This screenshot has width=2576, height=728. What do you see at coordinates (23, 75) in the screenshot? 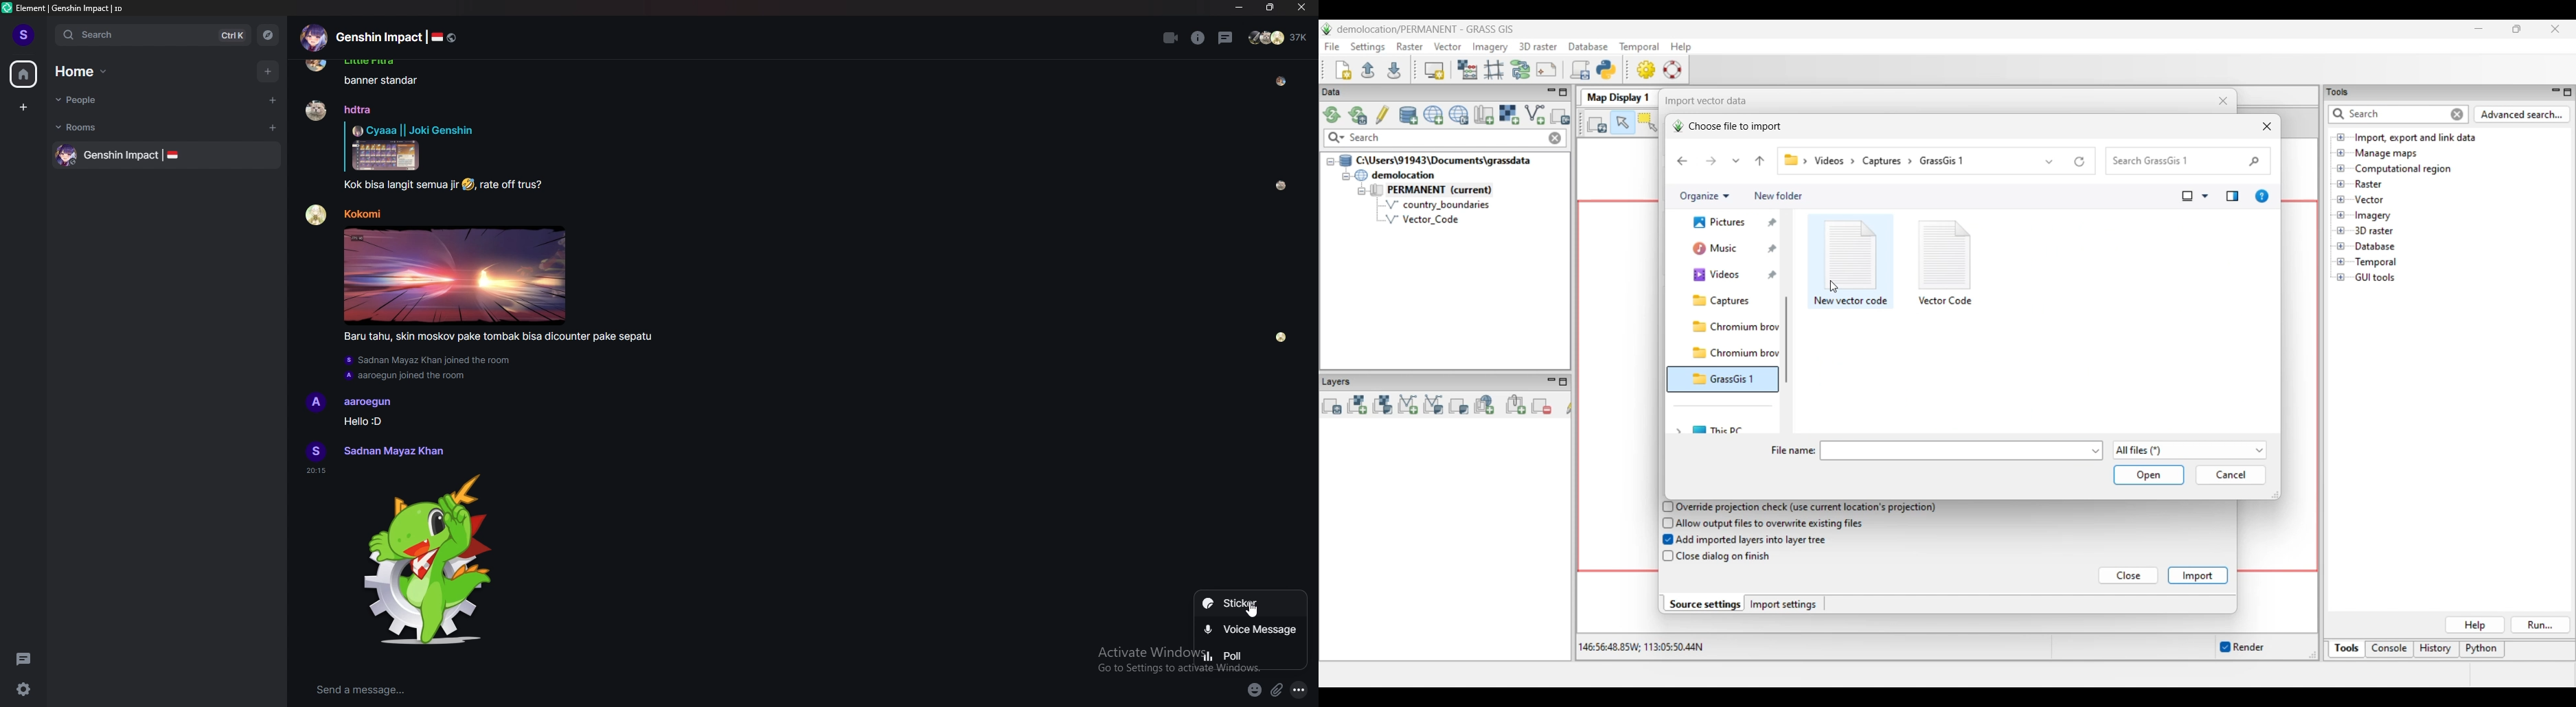
I see `home` at bounding box center [23, 75].